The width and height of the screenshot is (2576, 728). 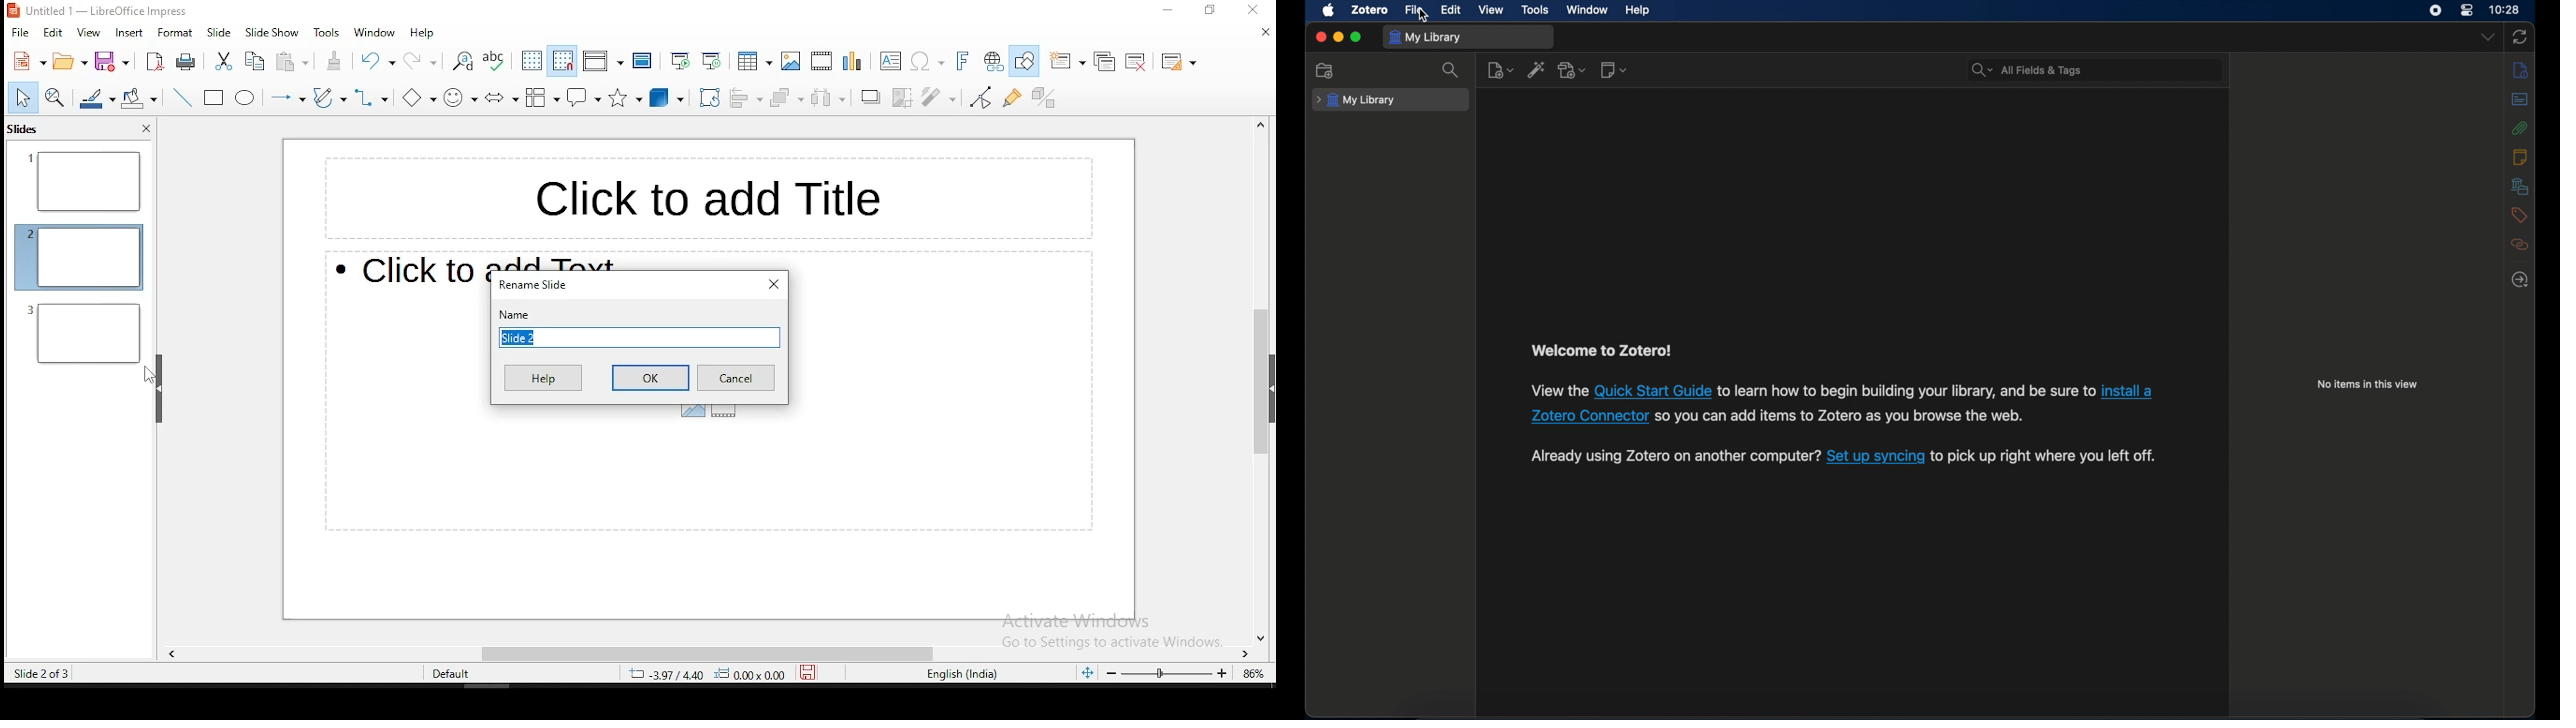 I want to click on insert chart, so click(x=851, y=61).